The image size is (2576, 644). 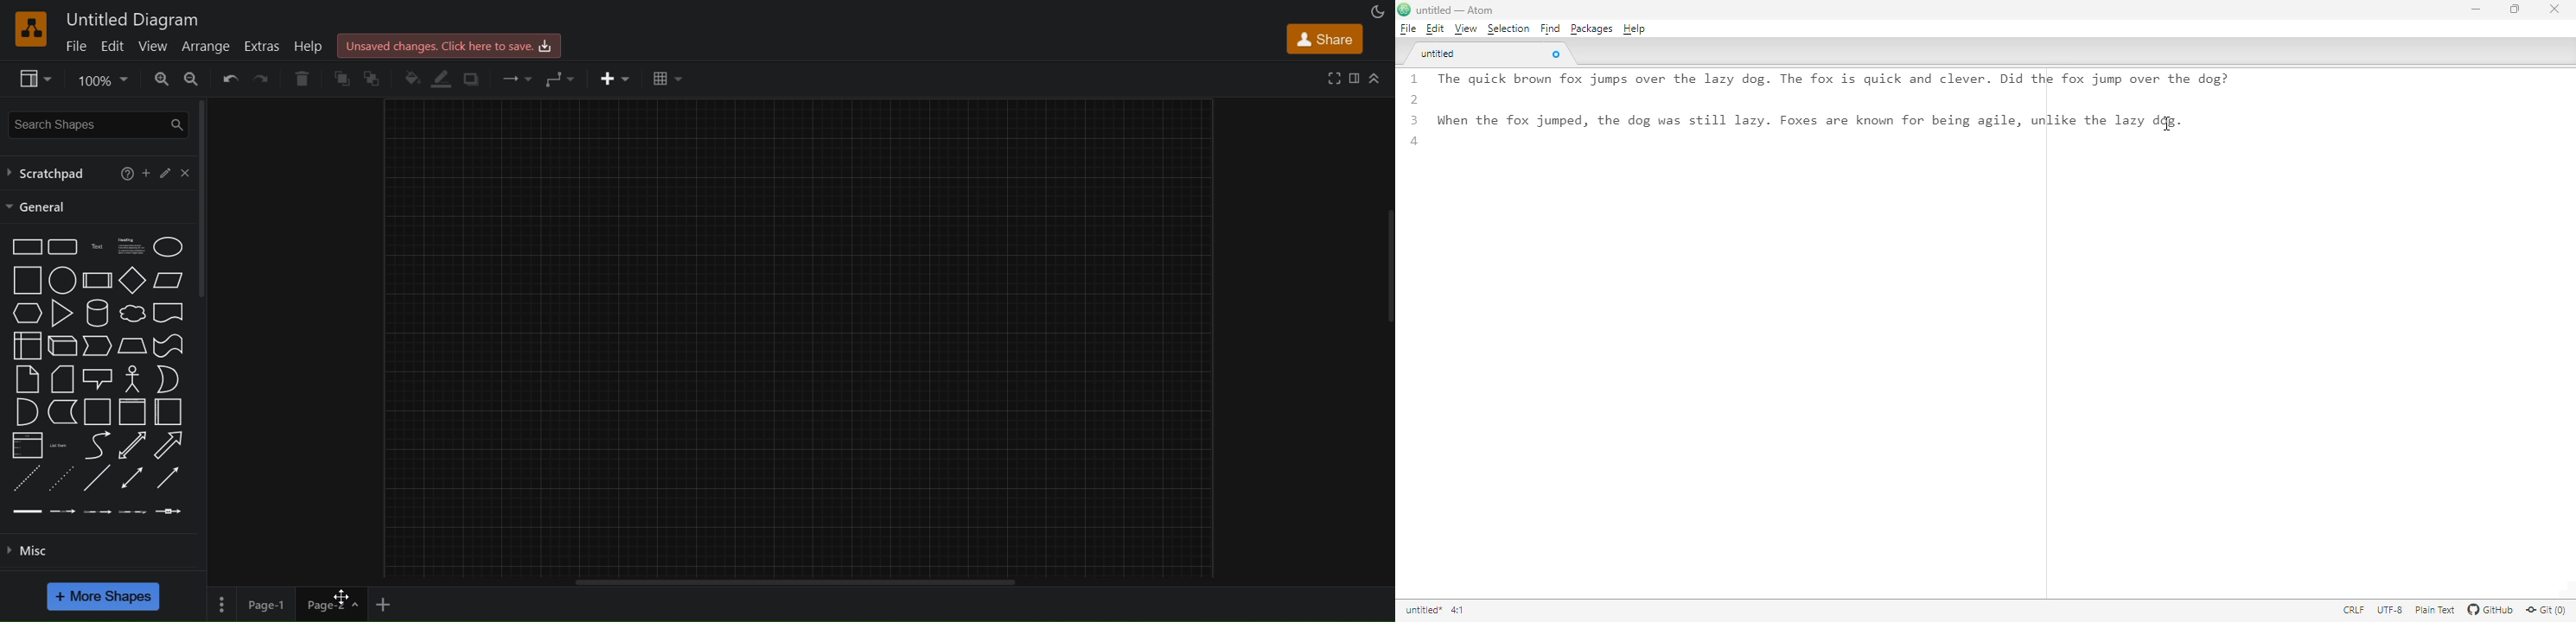 What do you see at coordinates (332, 605) in the screenshot?
I see `page 2` at bounding box center [332, 605].